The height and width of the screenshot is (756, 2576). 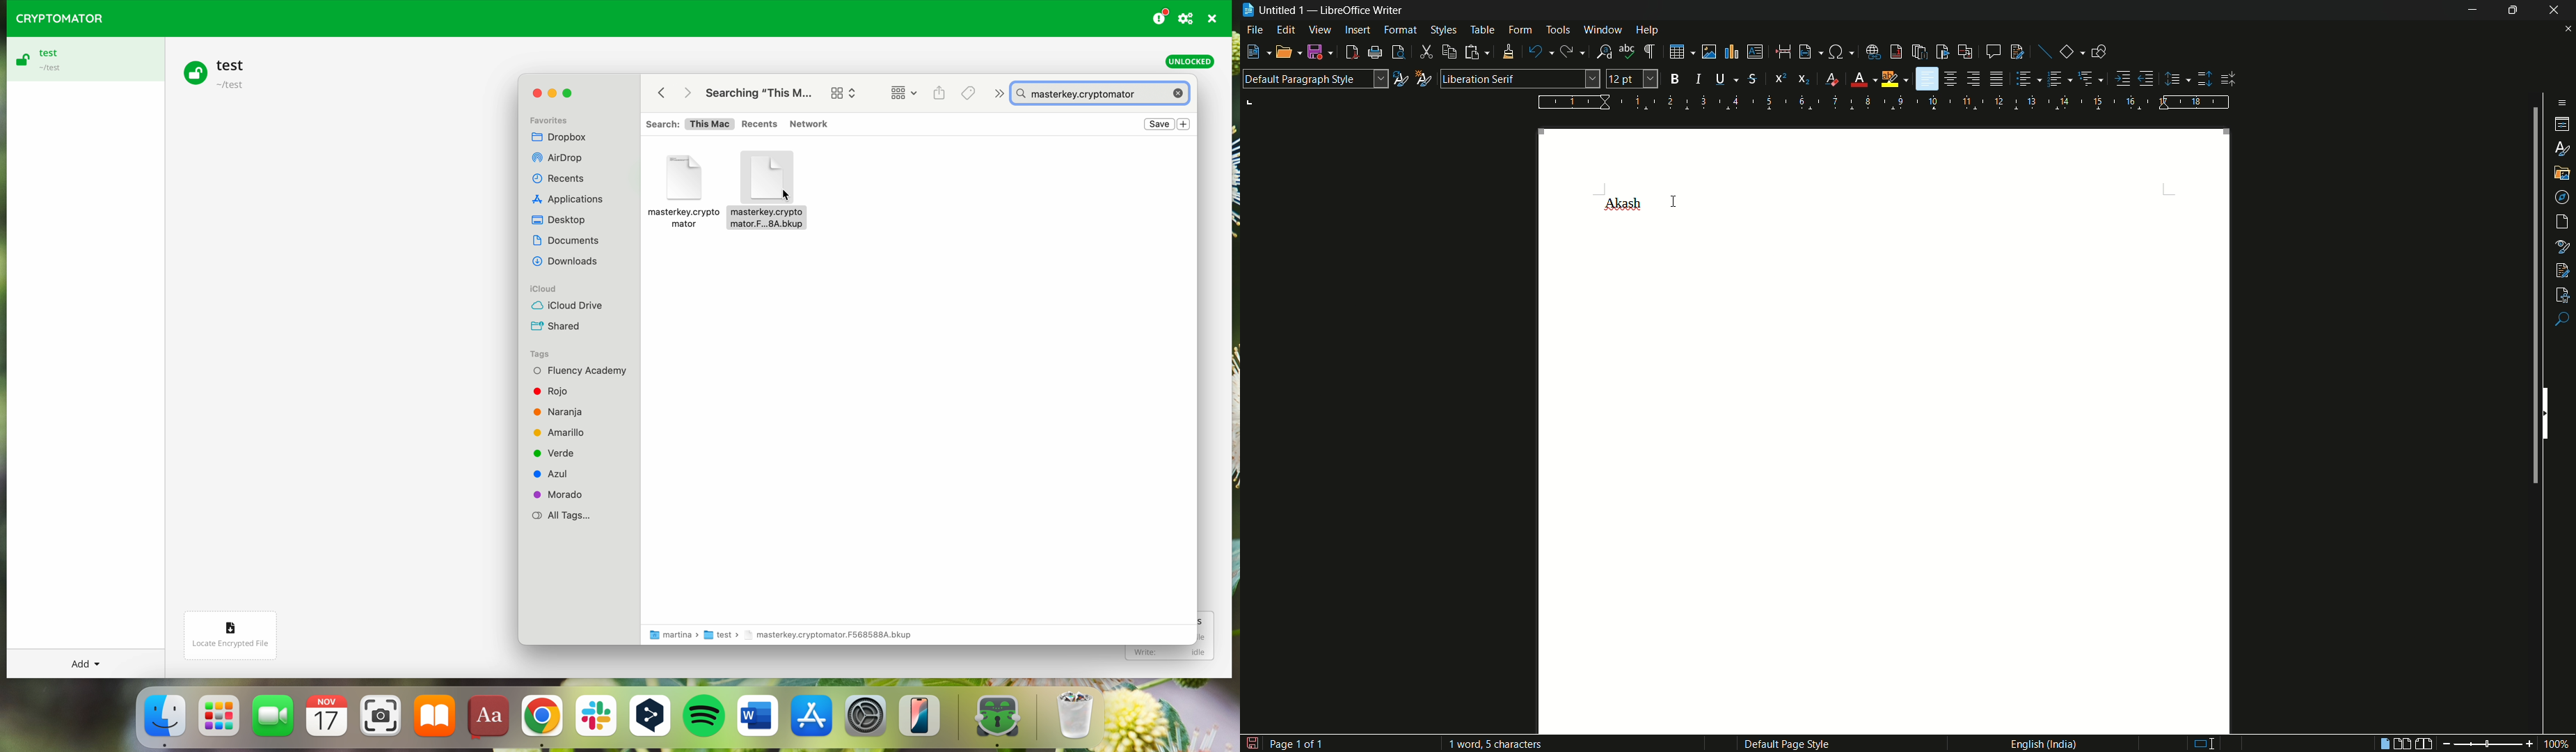 What do you see at coordinates (1780, 77) in the screenshot?
I see `super script` at bounding box center [1780, 77].